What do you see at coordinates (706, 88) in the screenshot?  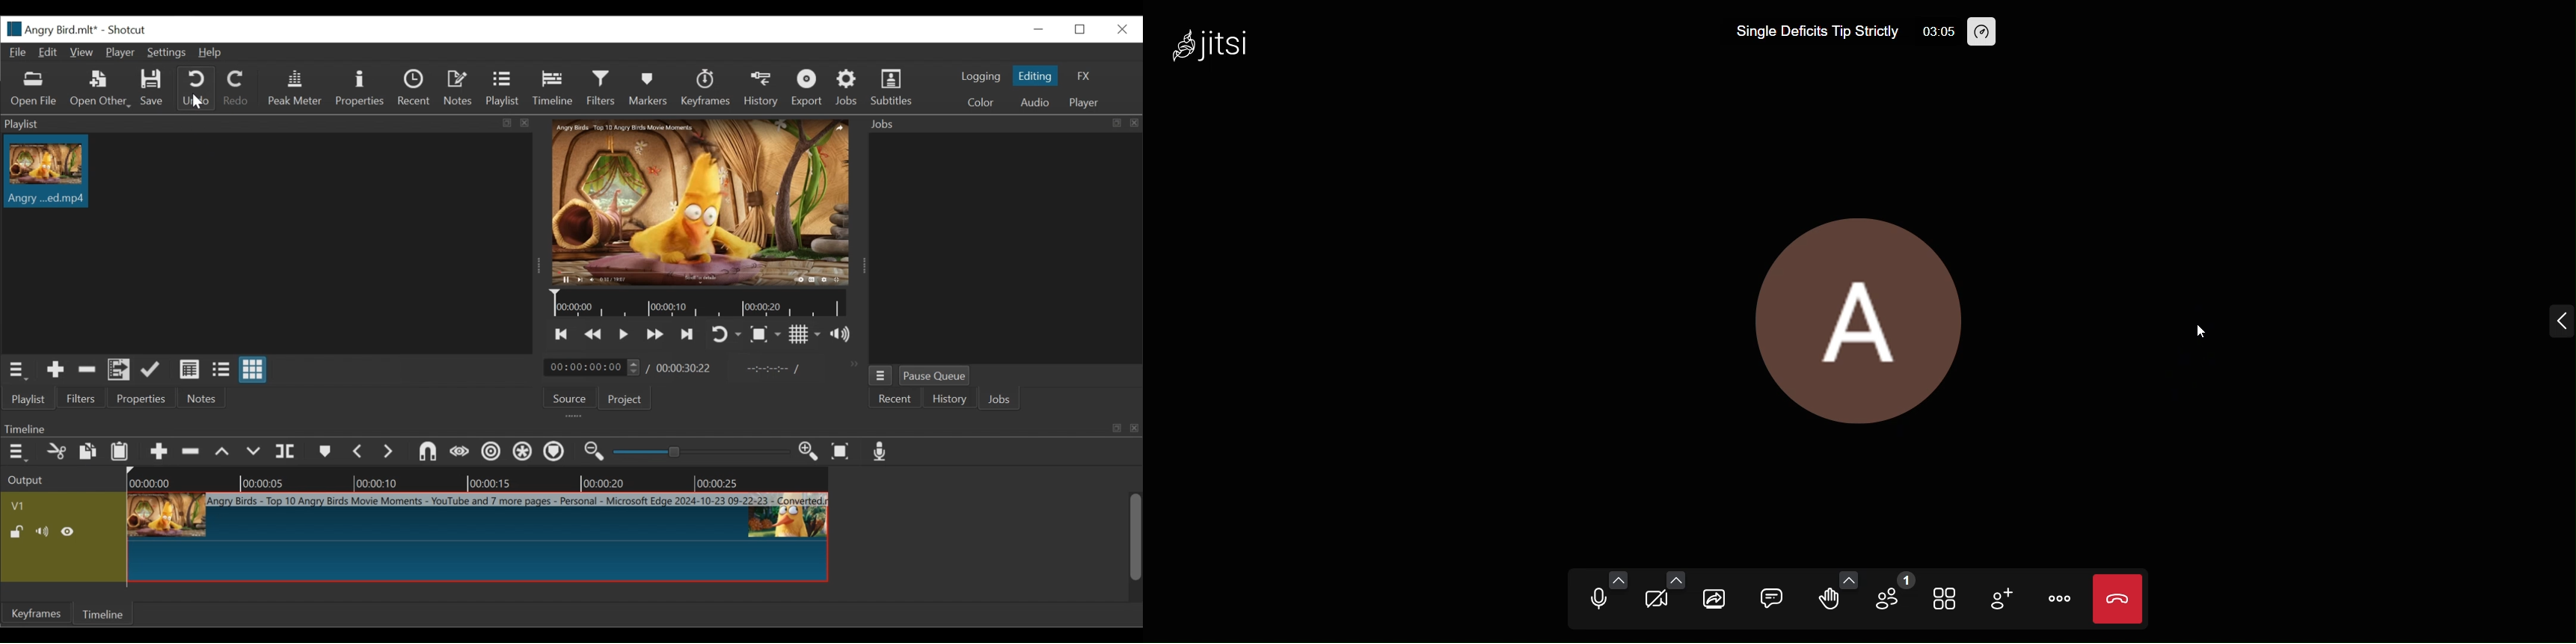 I see `Keyframes` at bounding box center [706, 88].